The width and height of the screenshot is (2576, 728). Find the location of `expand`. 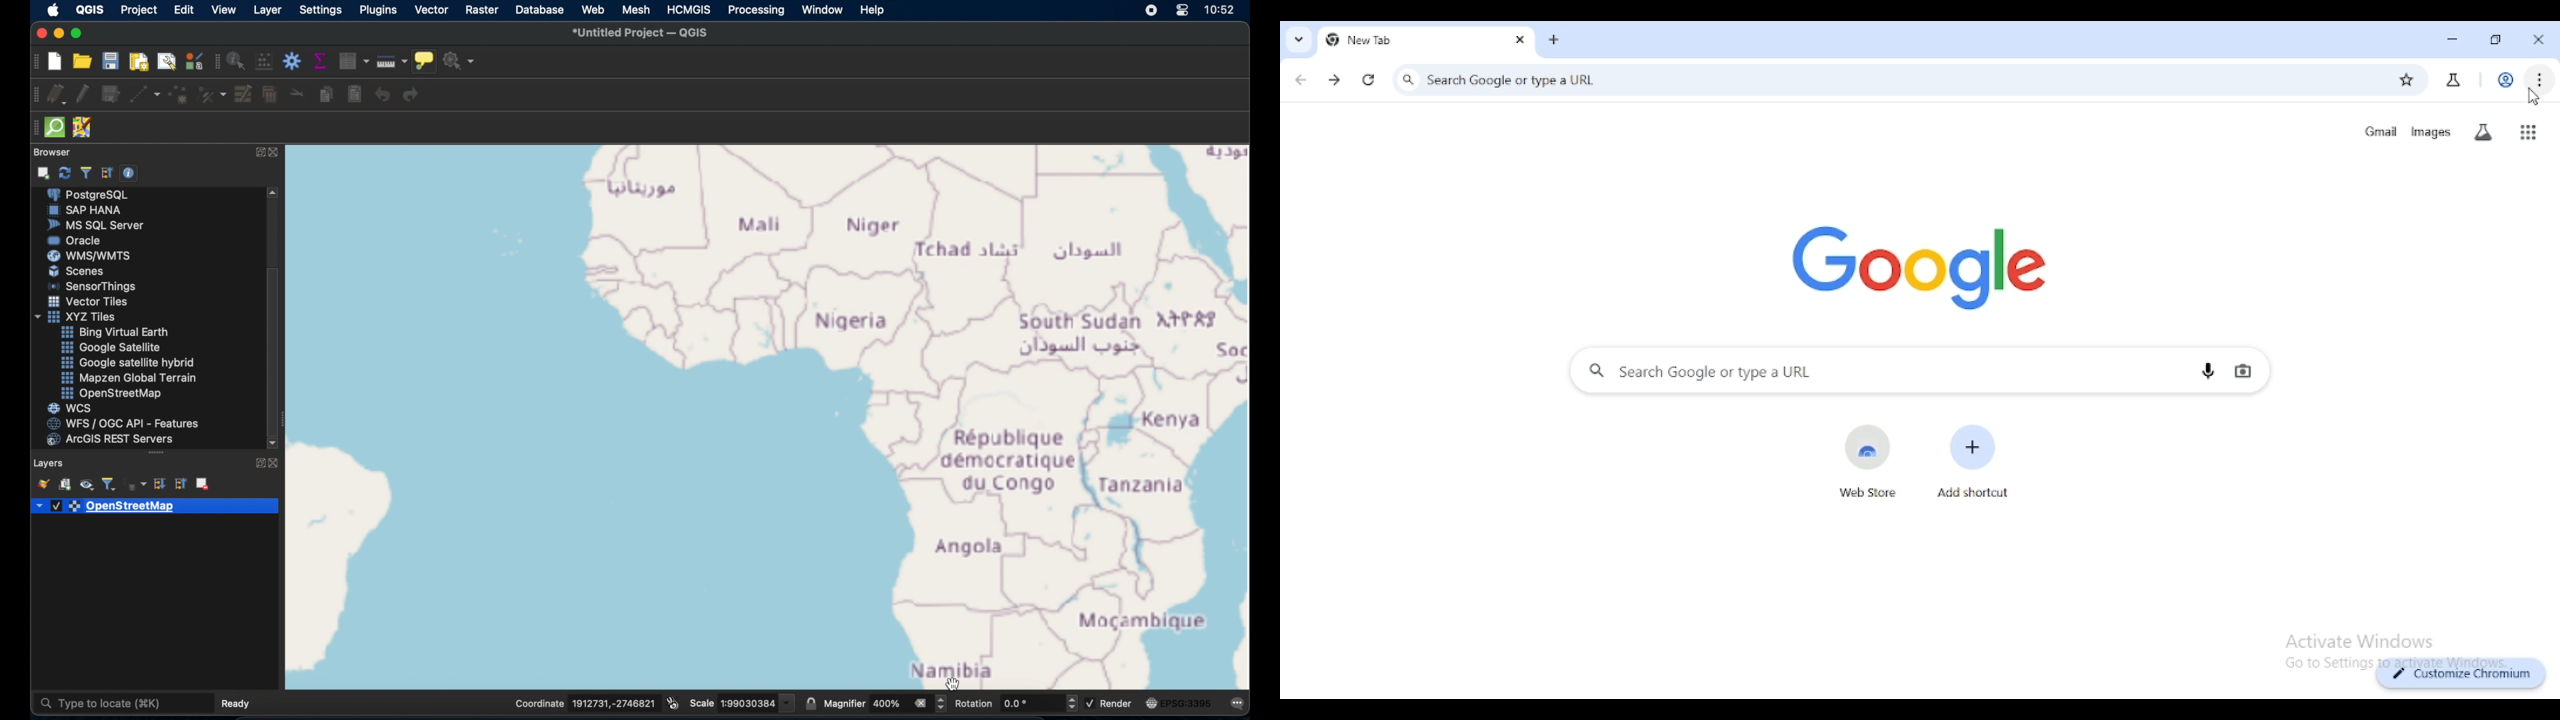

expand is located at coordinates (257, 464).